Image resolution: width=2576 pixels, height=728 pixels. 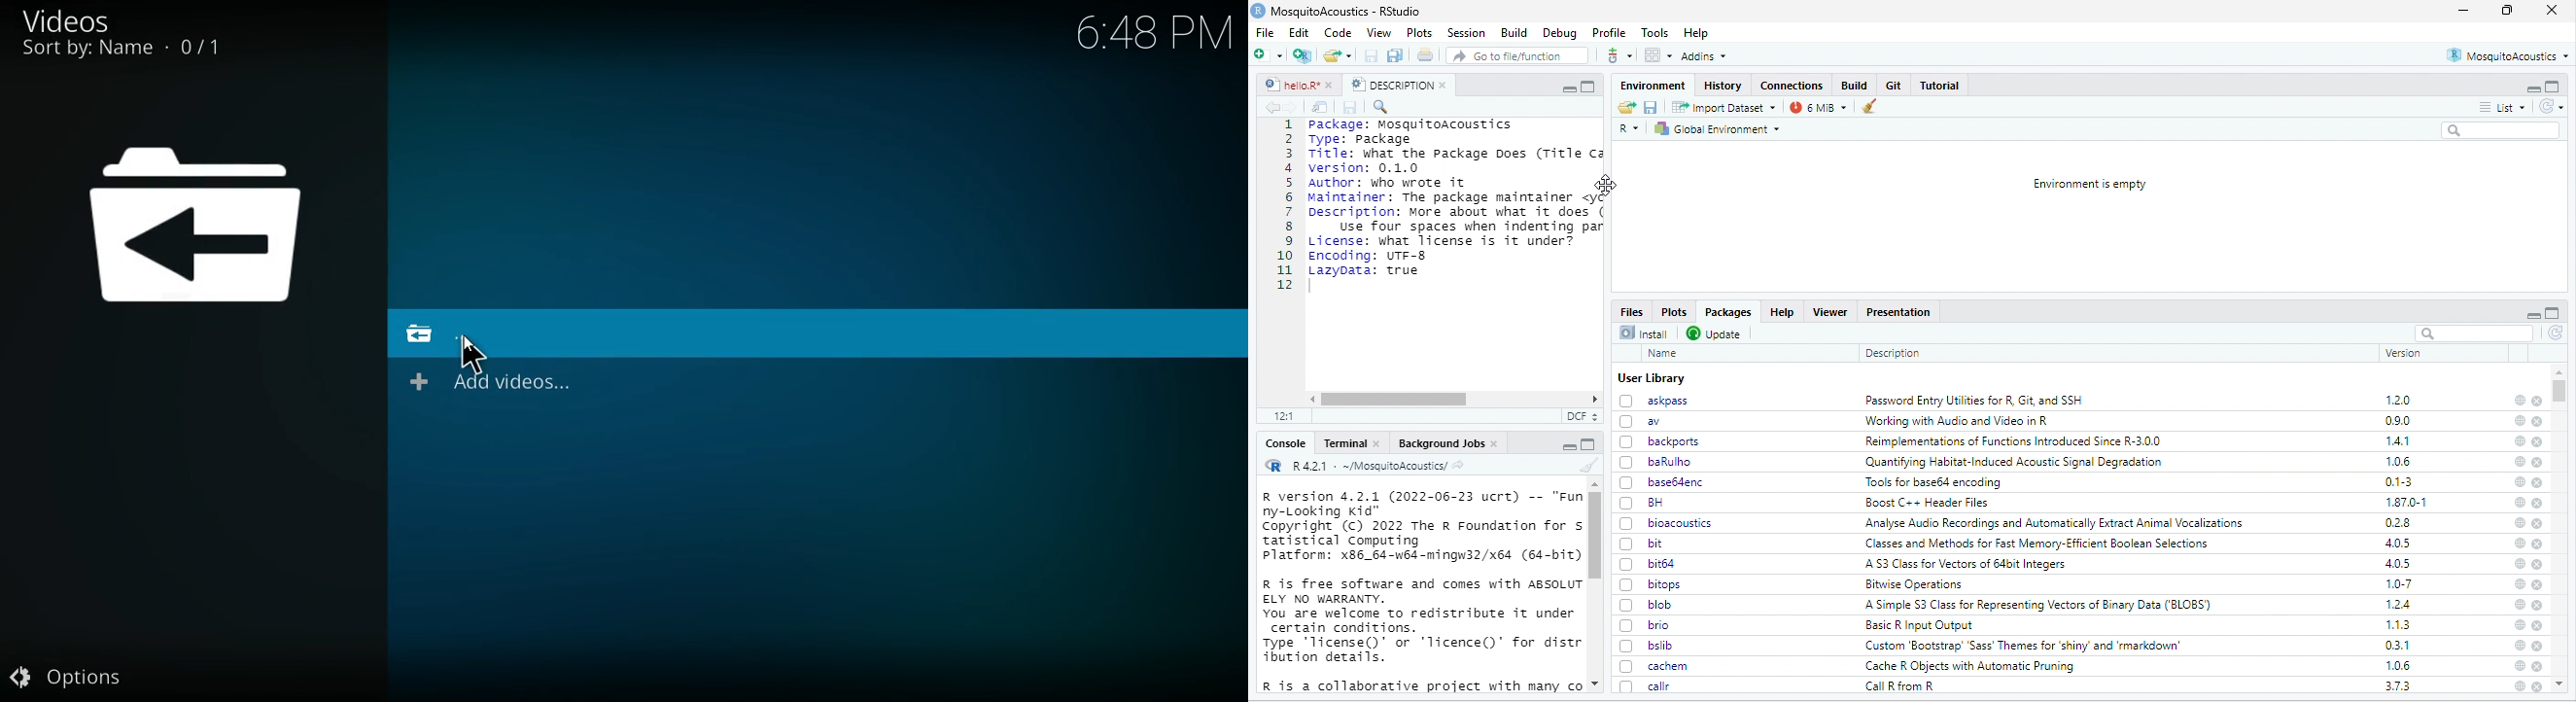 What do you see at coordinates (2400, 441) in the screenshot?
I see `1.4.1` at bounding box center [2400, 441].